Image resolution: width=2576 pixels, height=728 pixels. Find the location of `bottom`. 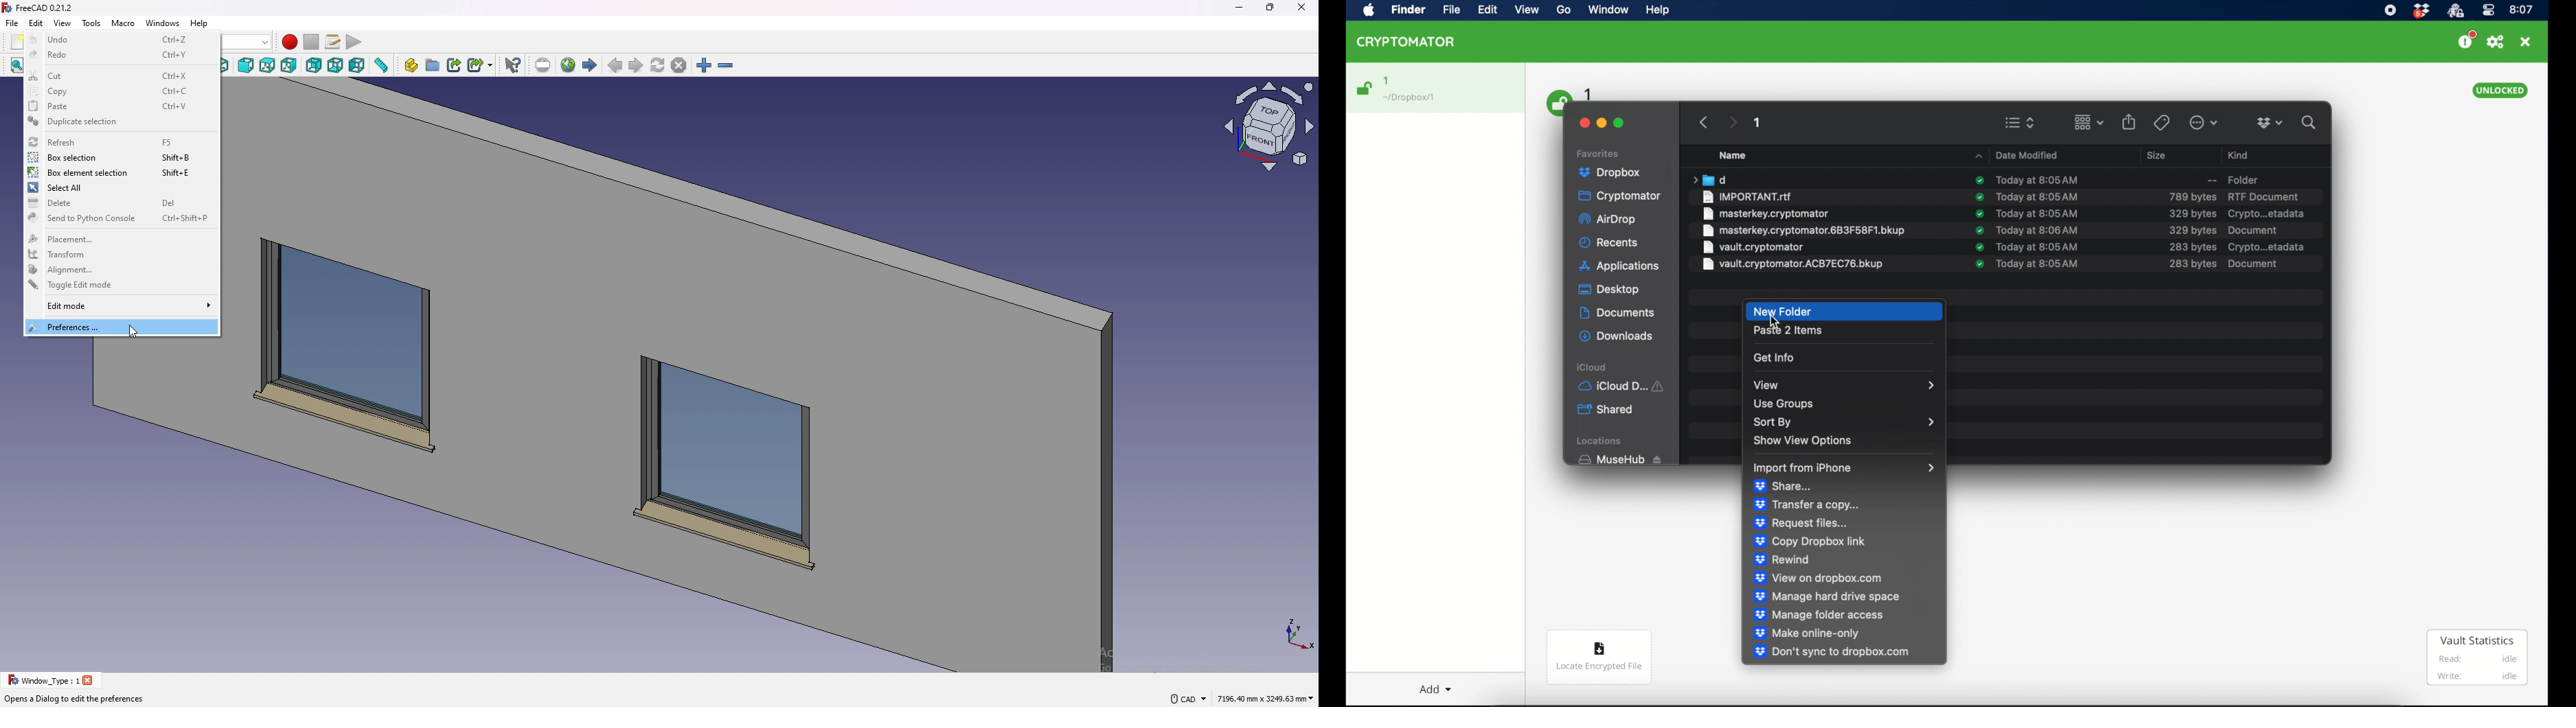

bottom is located at coordinates (336, 66).